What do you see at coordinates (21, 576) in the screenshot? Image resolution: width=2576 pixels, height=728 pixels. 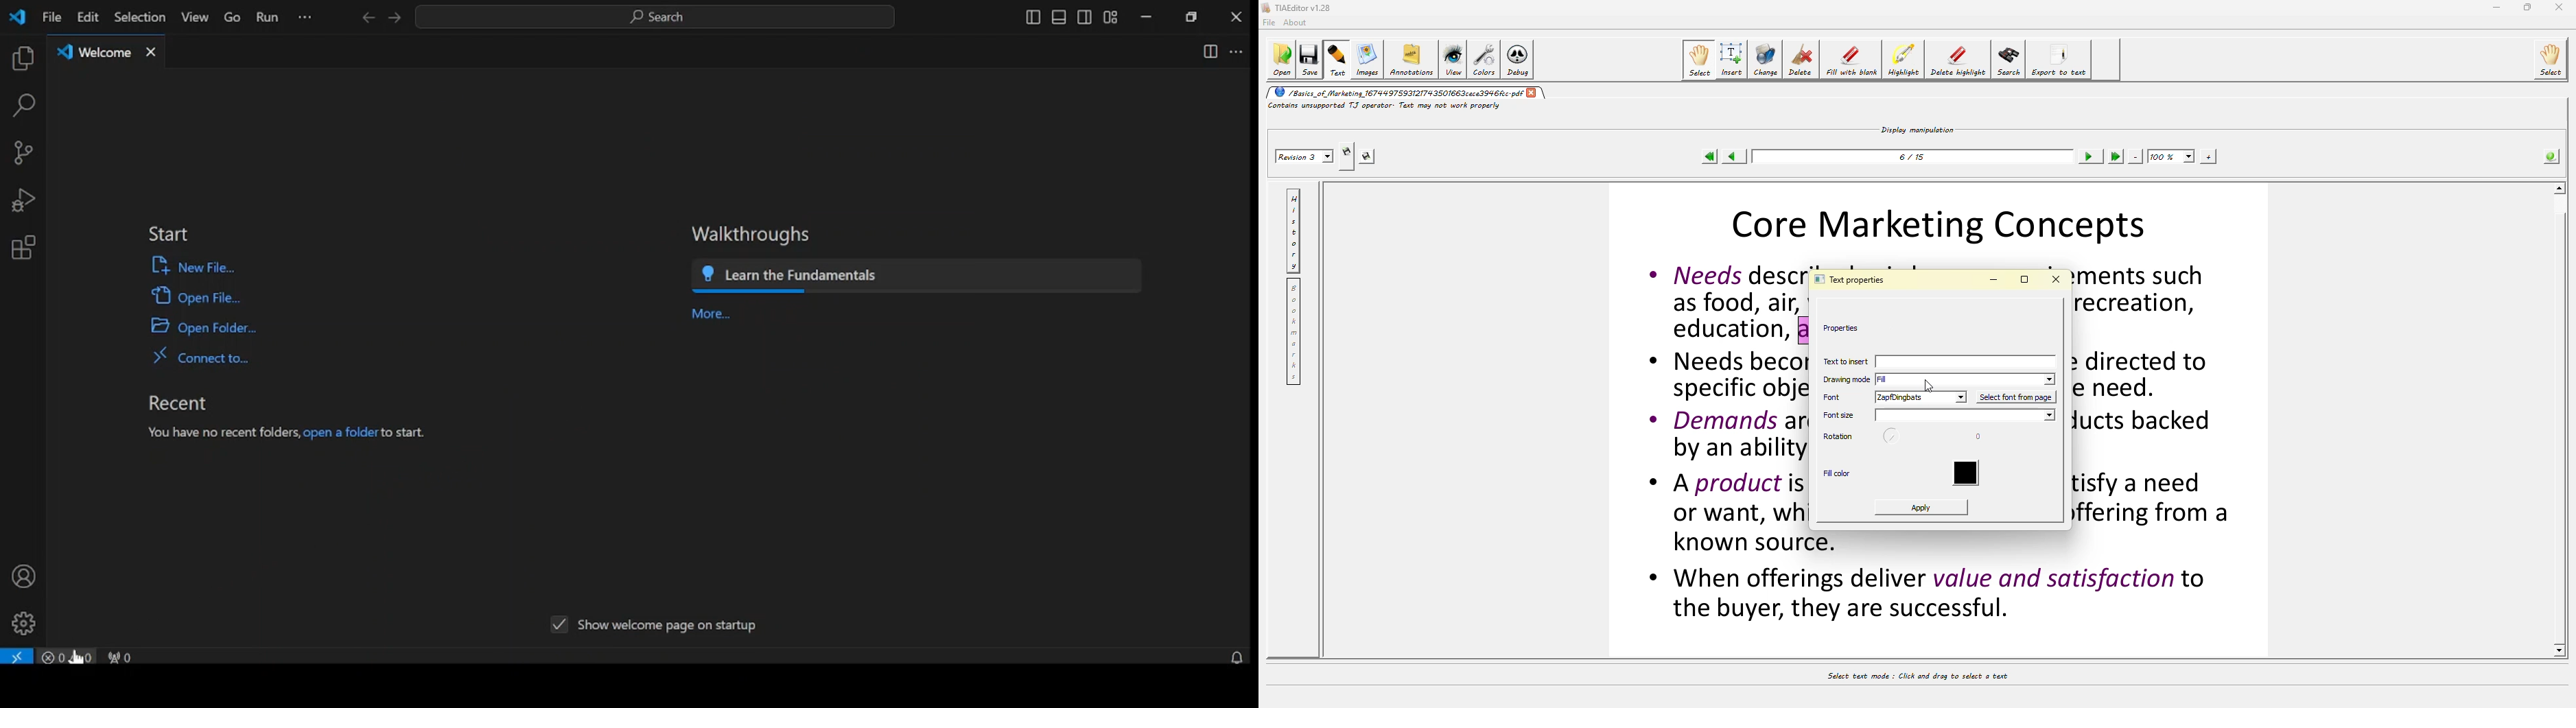 I see `accounts` at bounding box center [21, 576].